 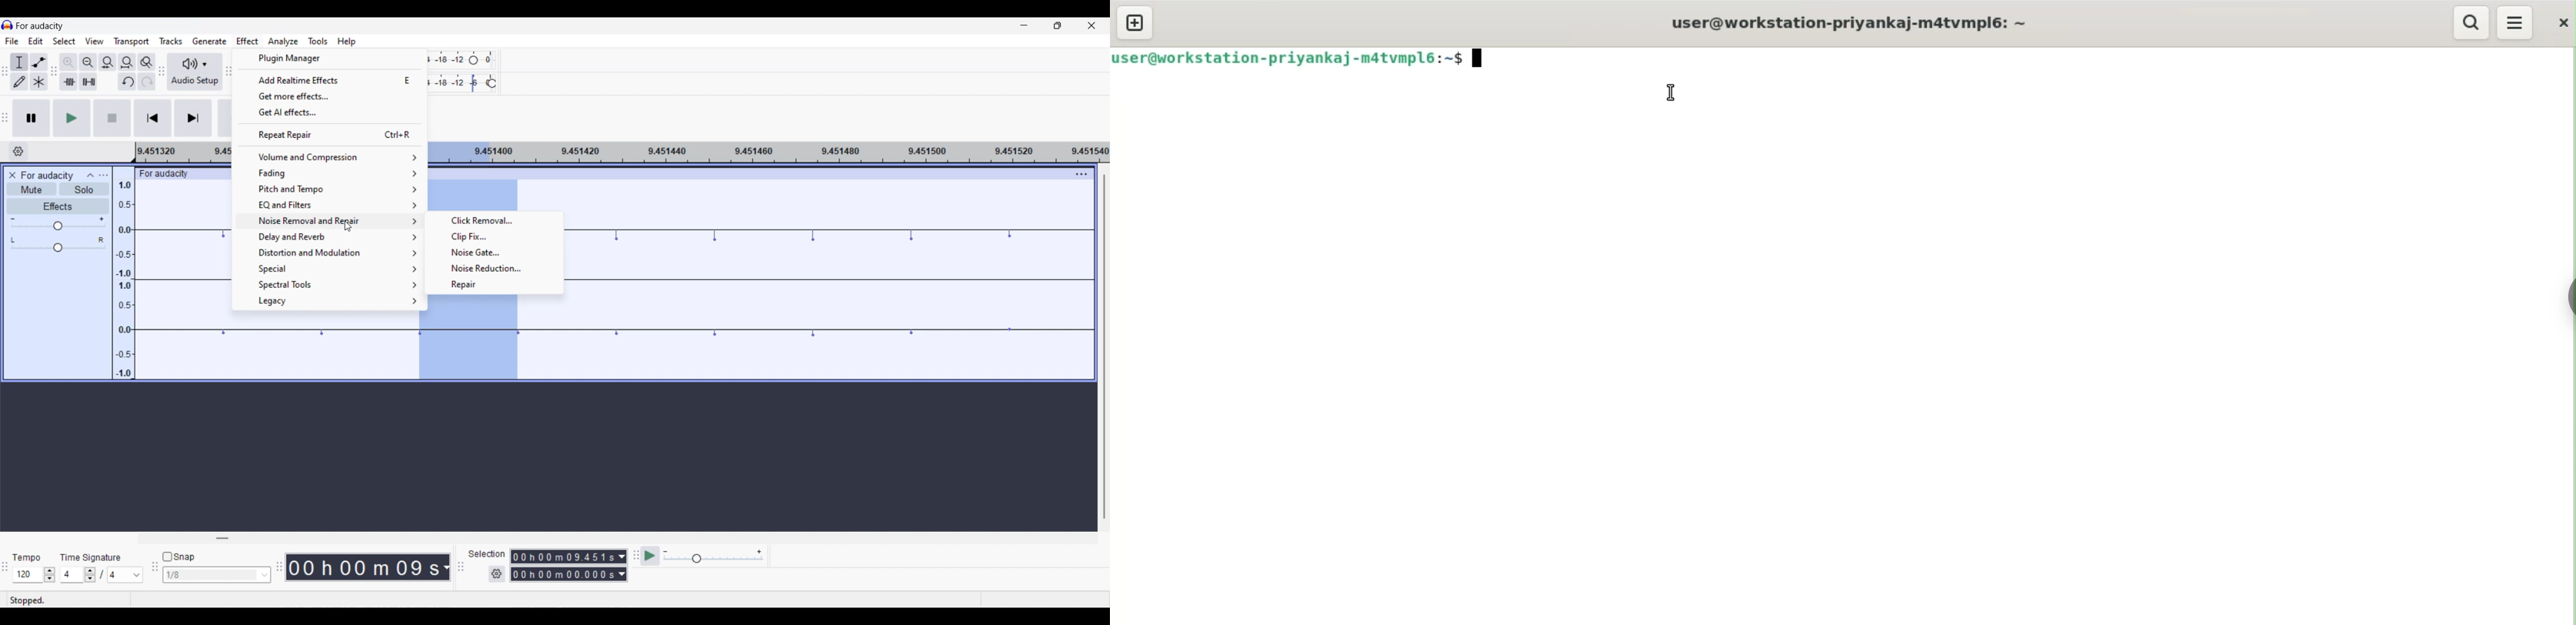 I want to click on Selection duration, so click(x=563, y=566).